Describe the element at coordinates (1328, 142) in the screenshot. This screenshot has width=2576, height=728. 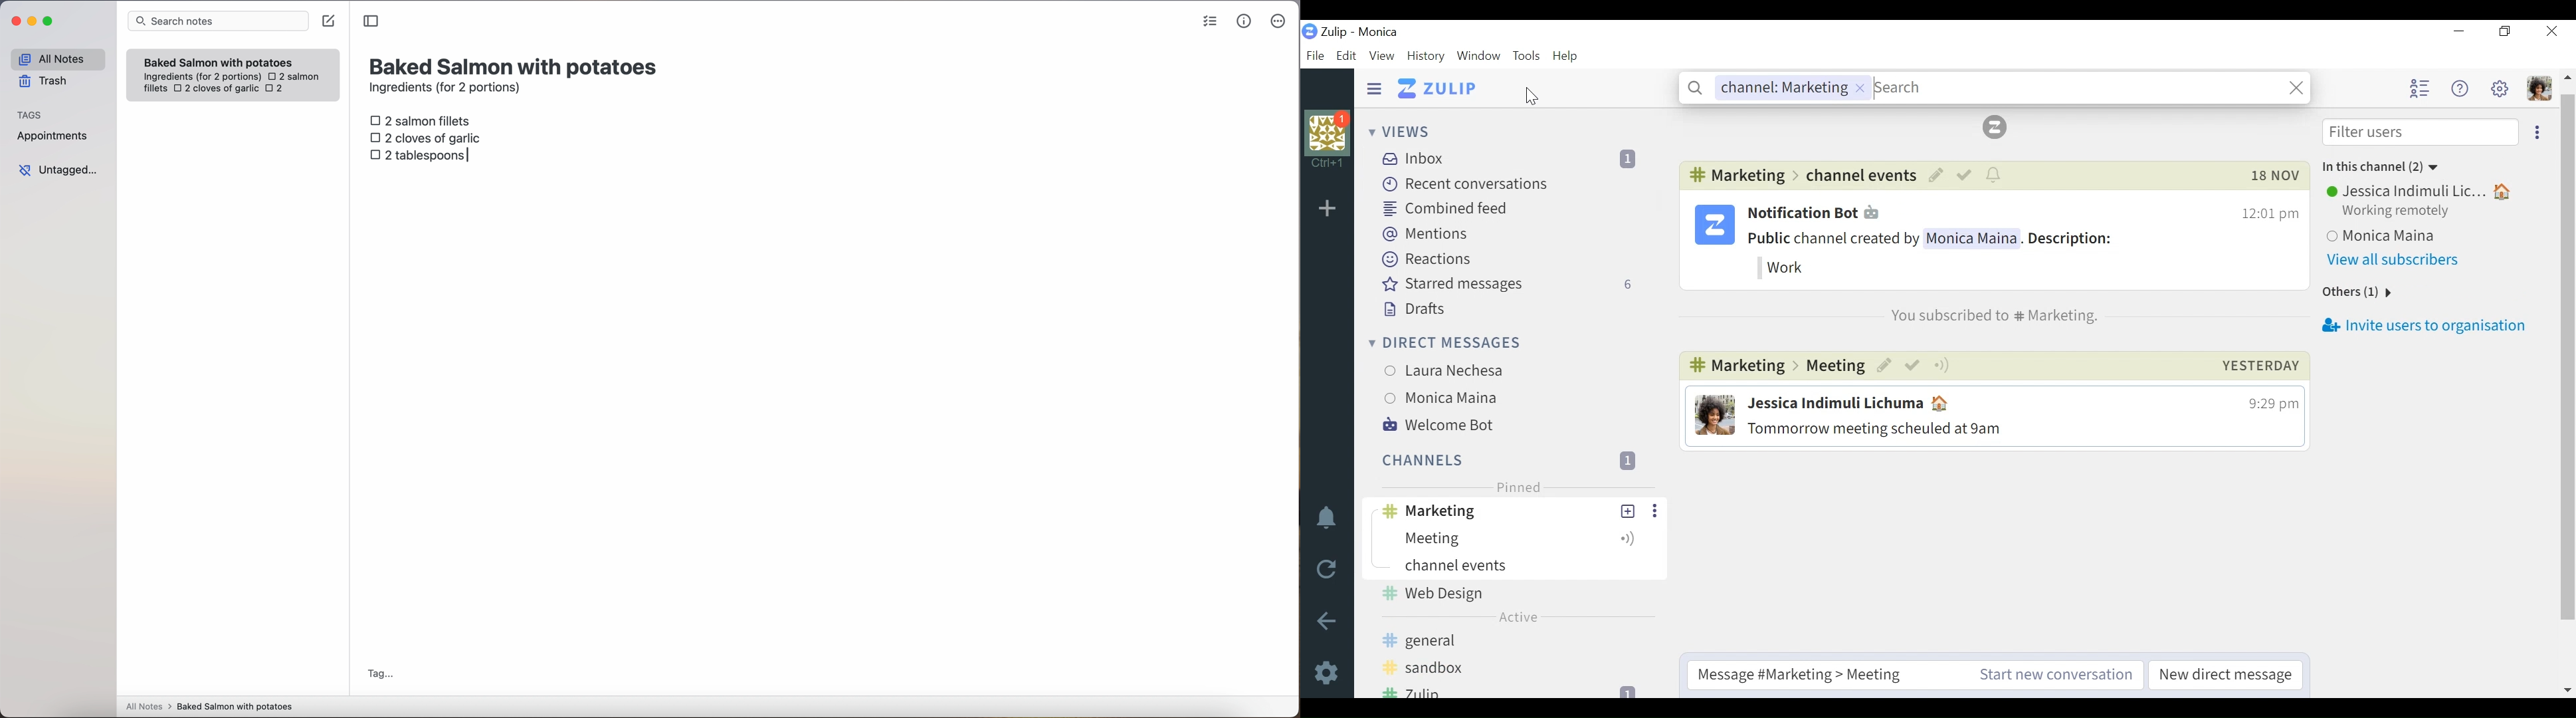
I see `Organisational Profile photo` at that location.